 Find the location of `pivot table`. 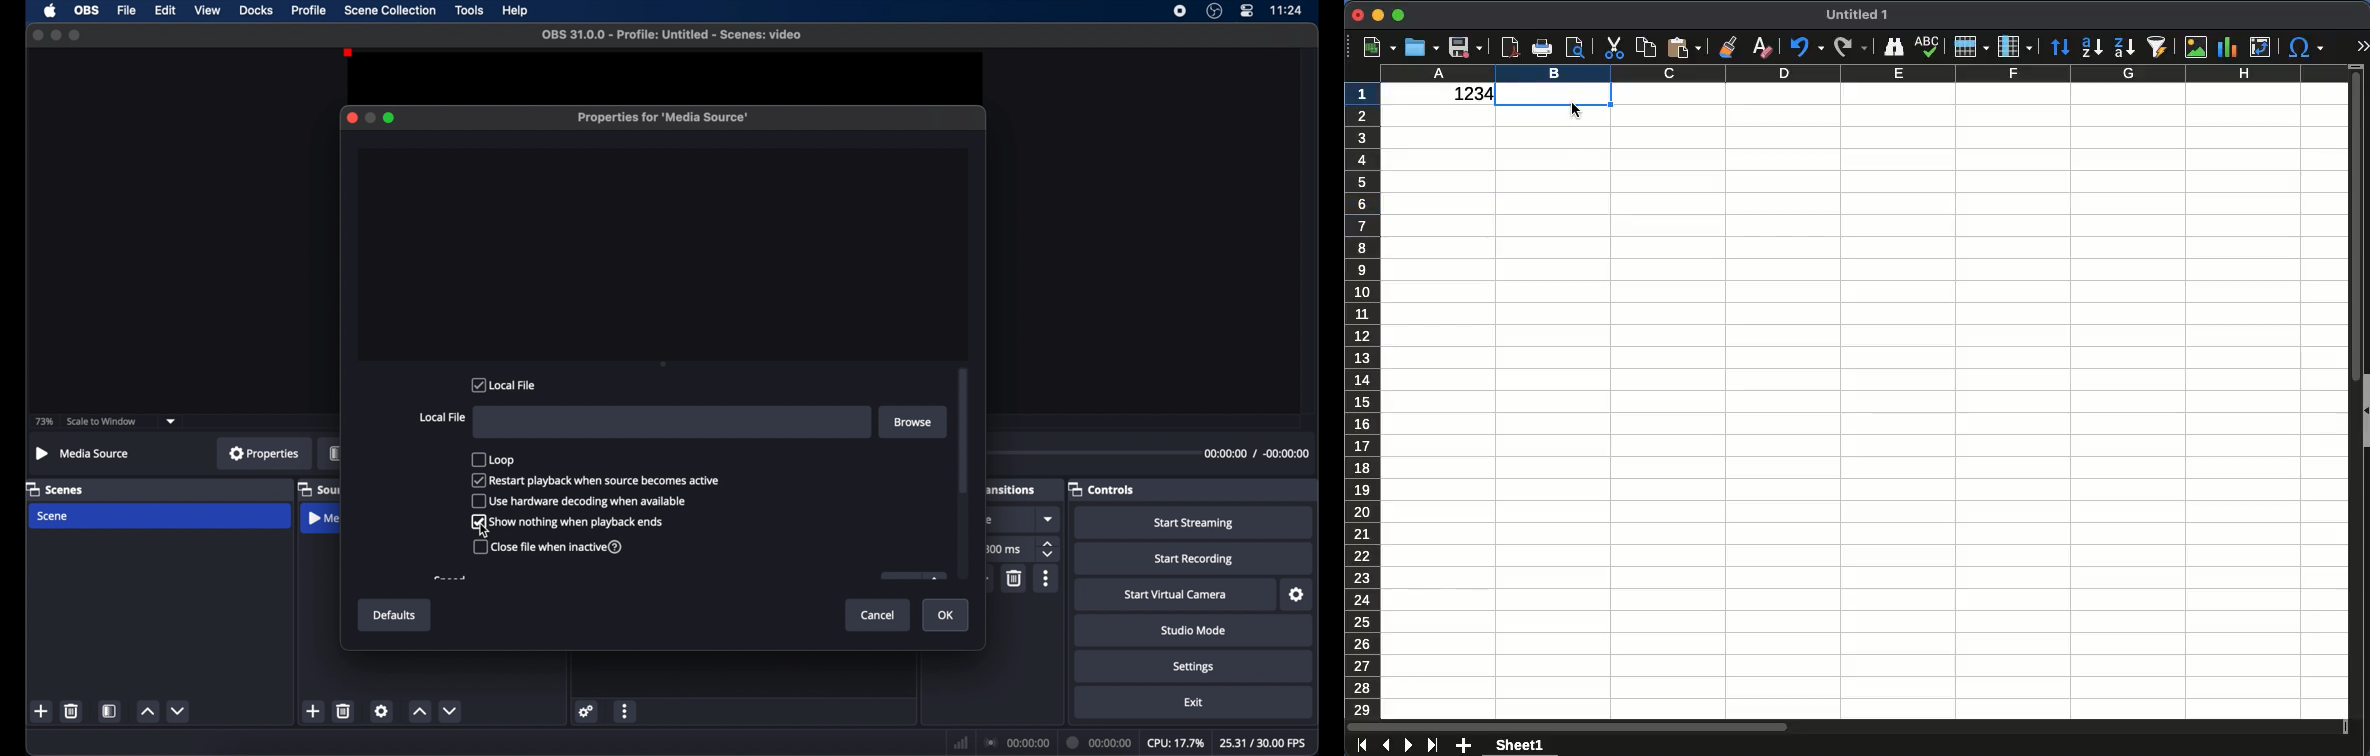

pivot table is located at coordinates (2262, 47).